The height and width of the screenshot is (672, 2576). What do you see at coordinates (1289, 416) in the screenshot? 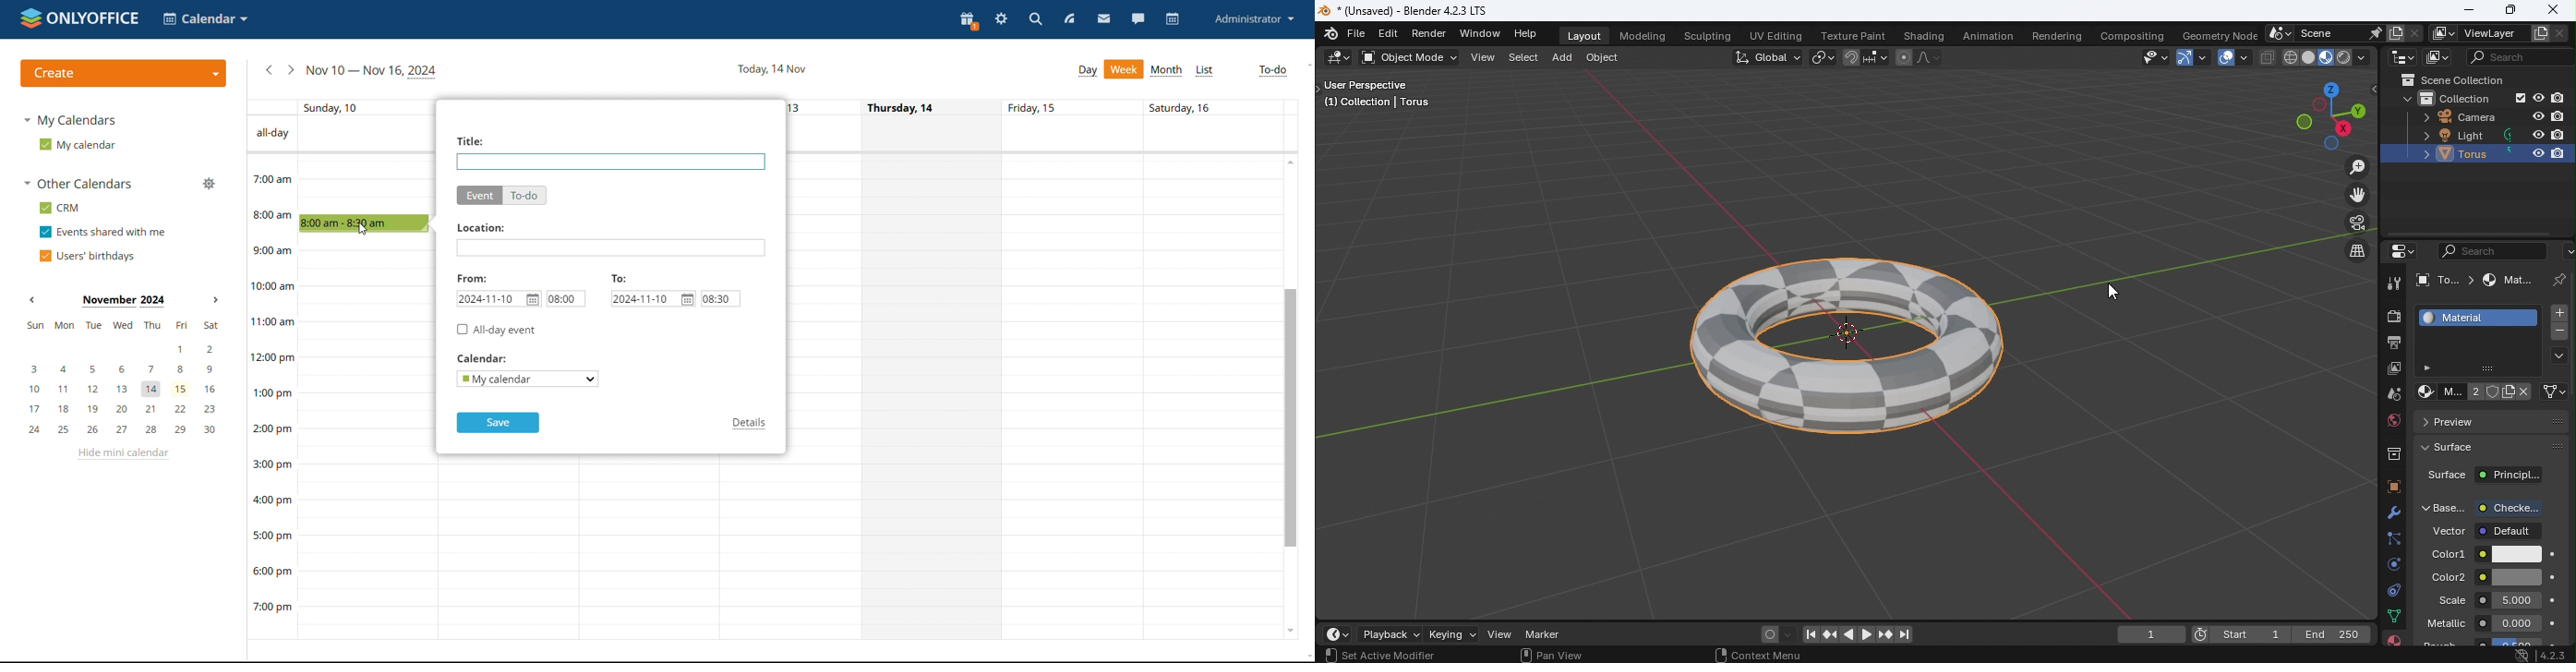
I see `scroll bar` at bounding box center [1289, 416].